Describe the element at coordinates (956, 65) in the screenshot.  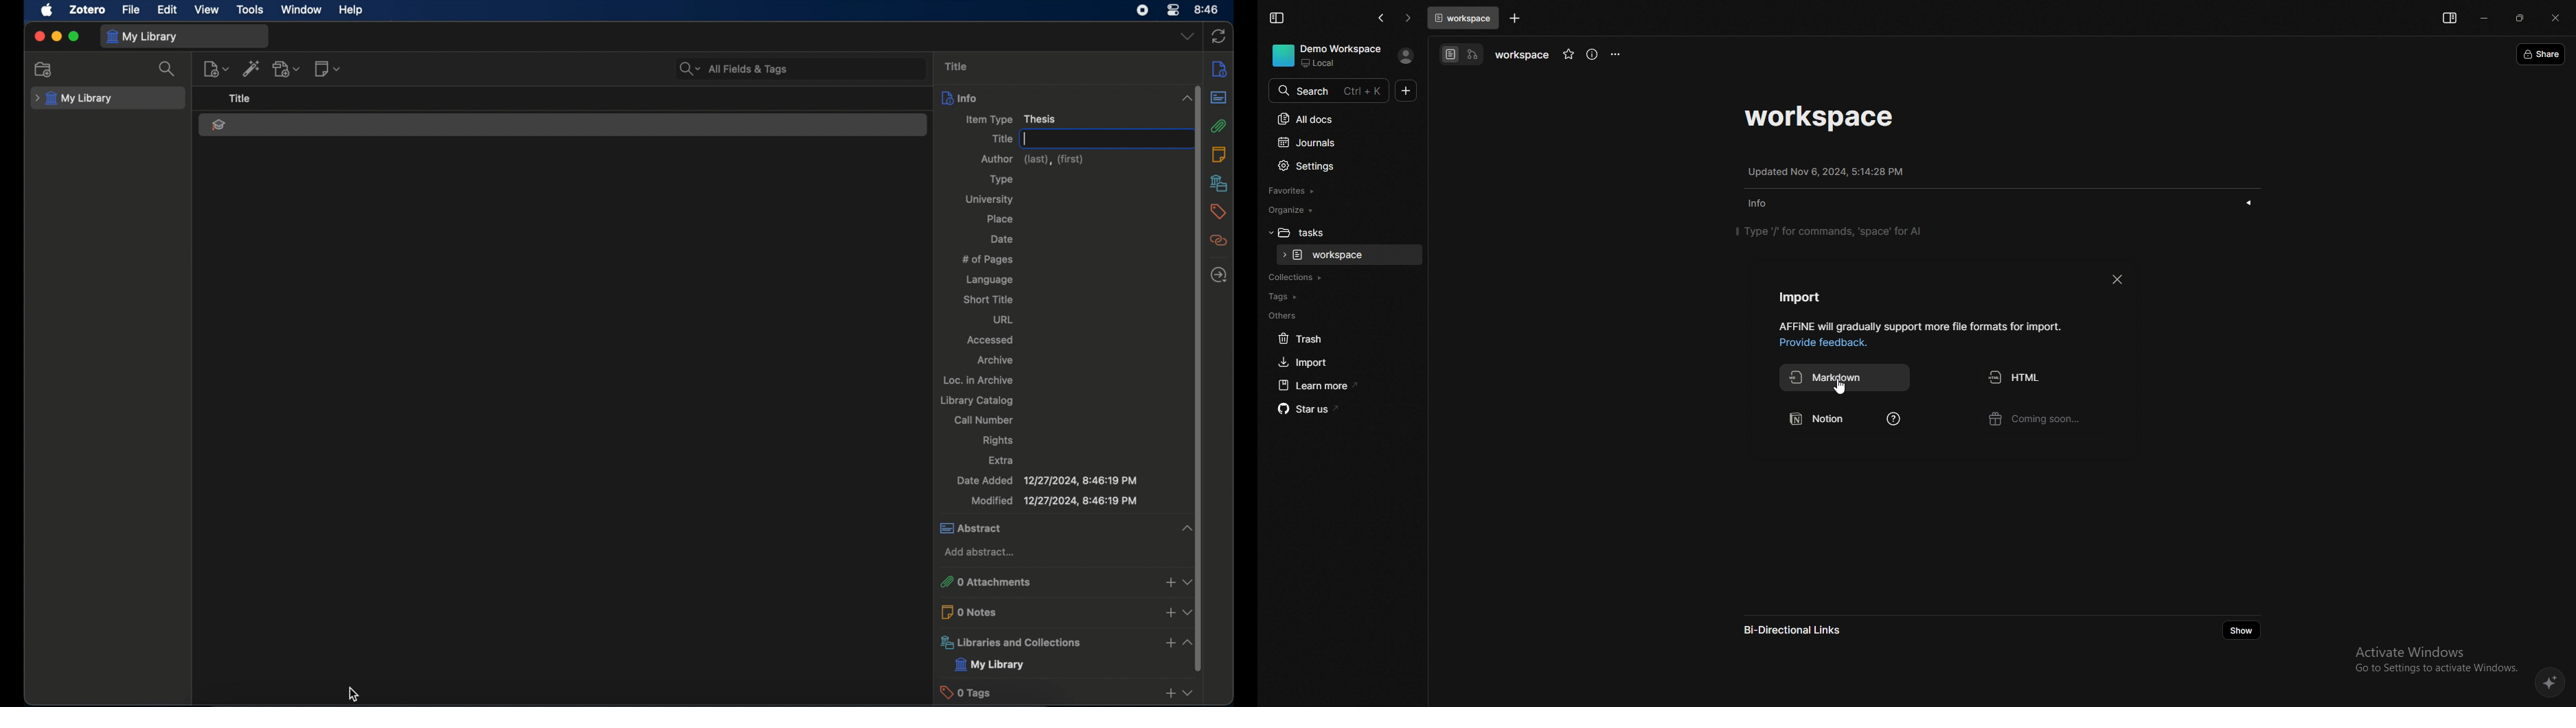
I see `title` at that location.